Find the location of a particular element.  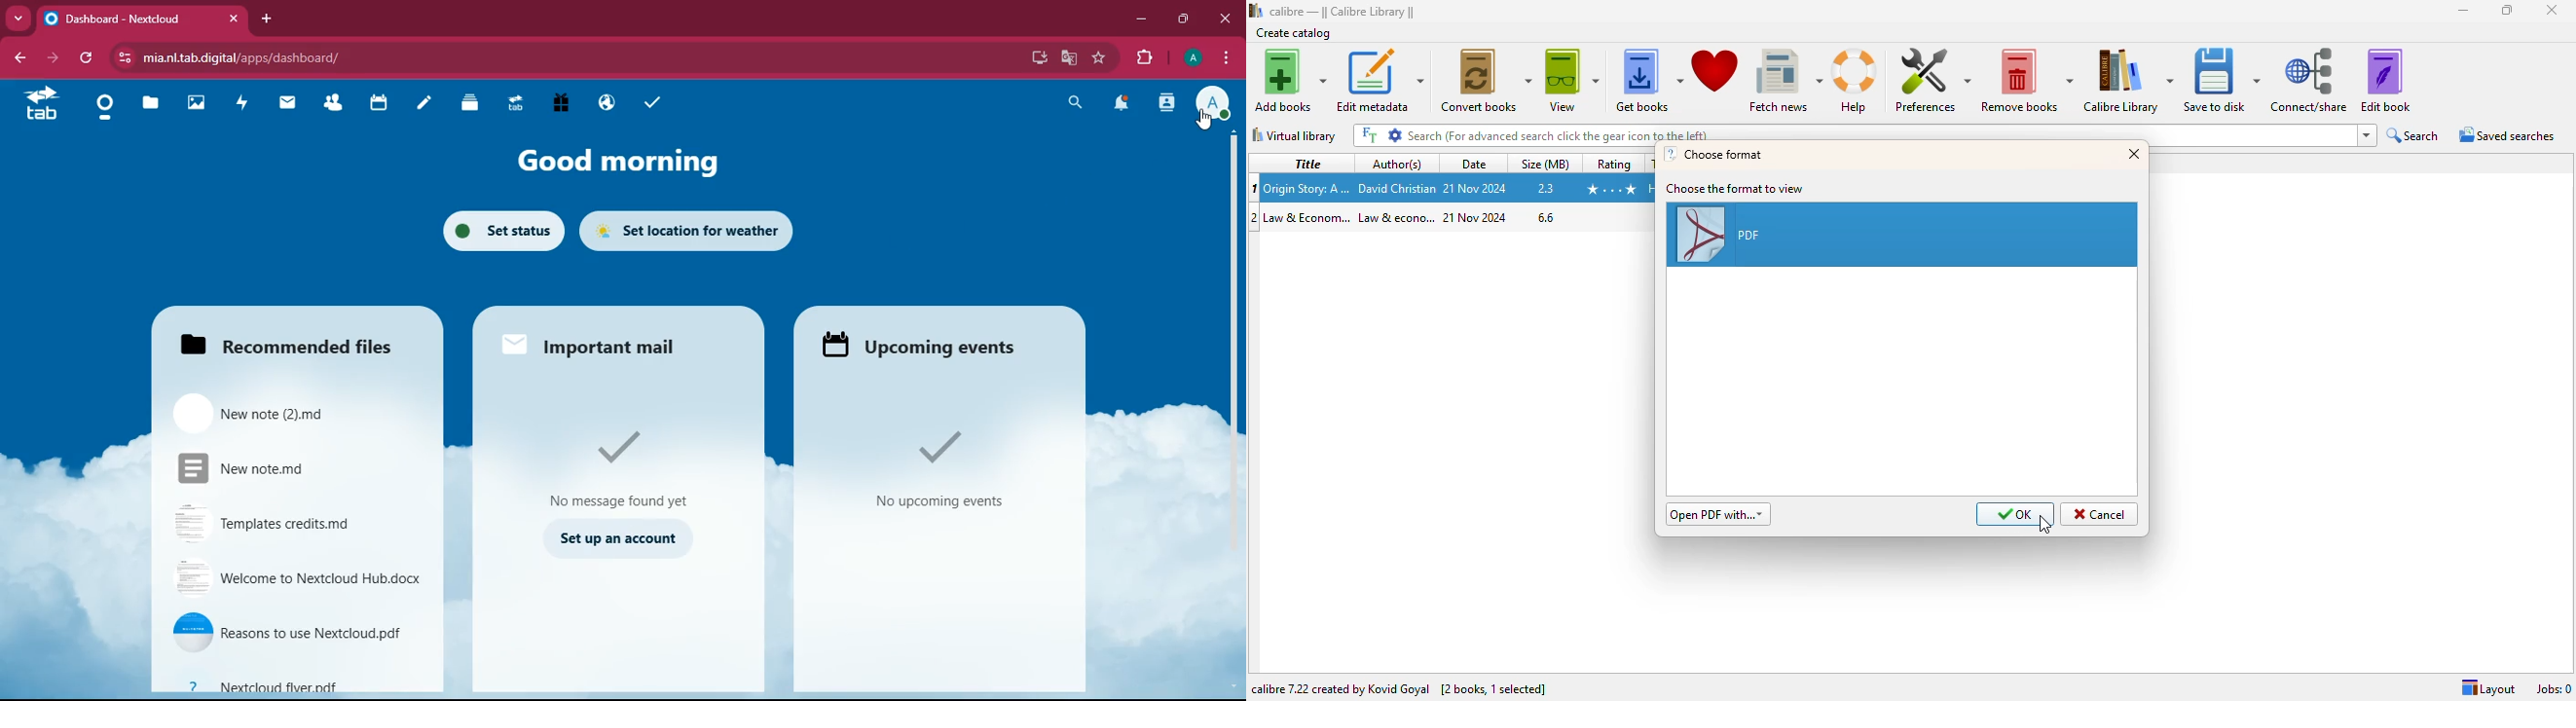

ratings is located at coordinates (1610, 190).